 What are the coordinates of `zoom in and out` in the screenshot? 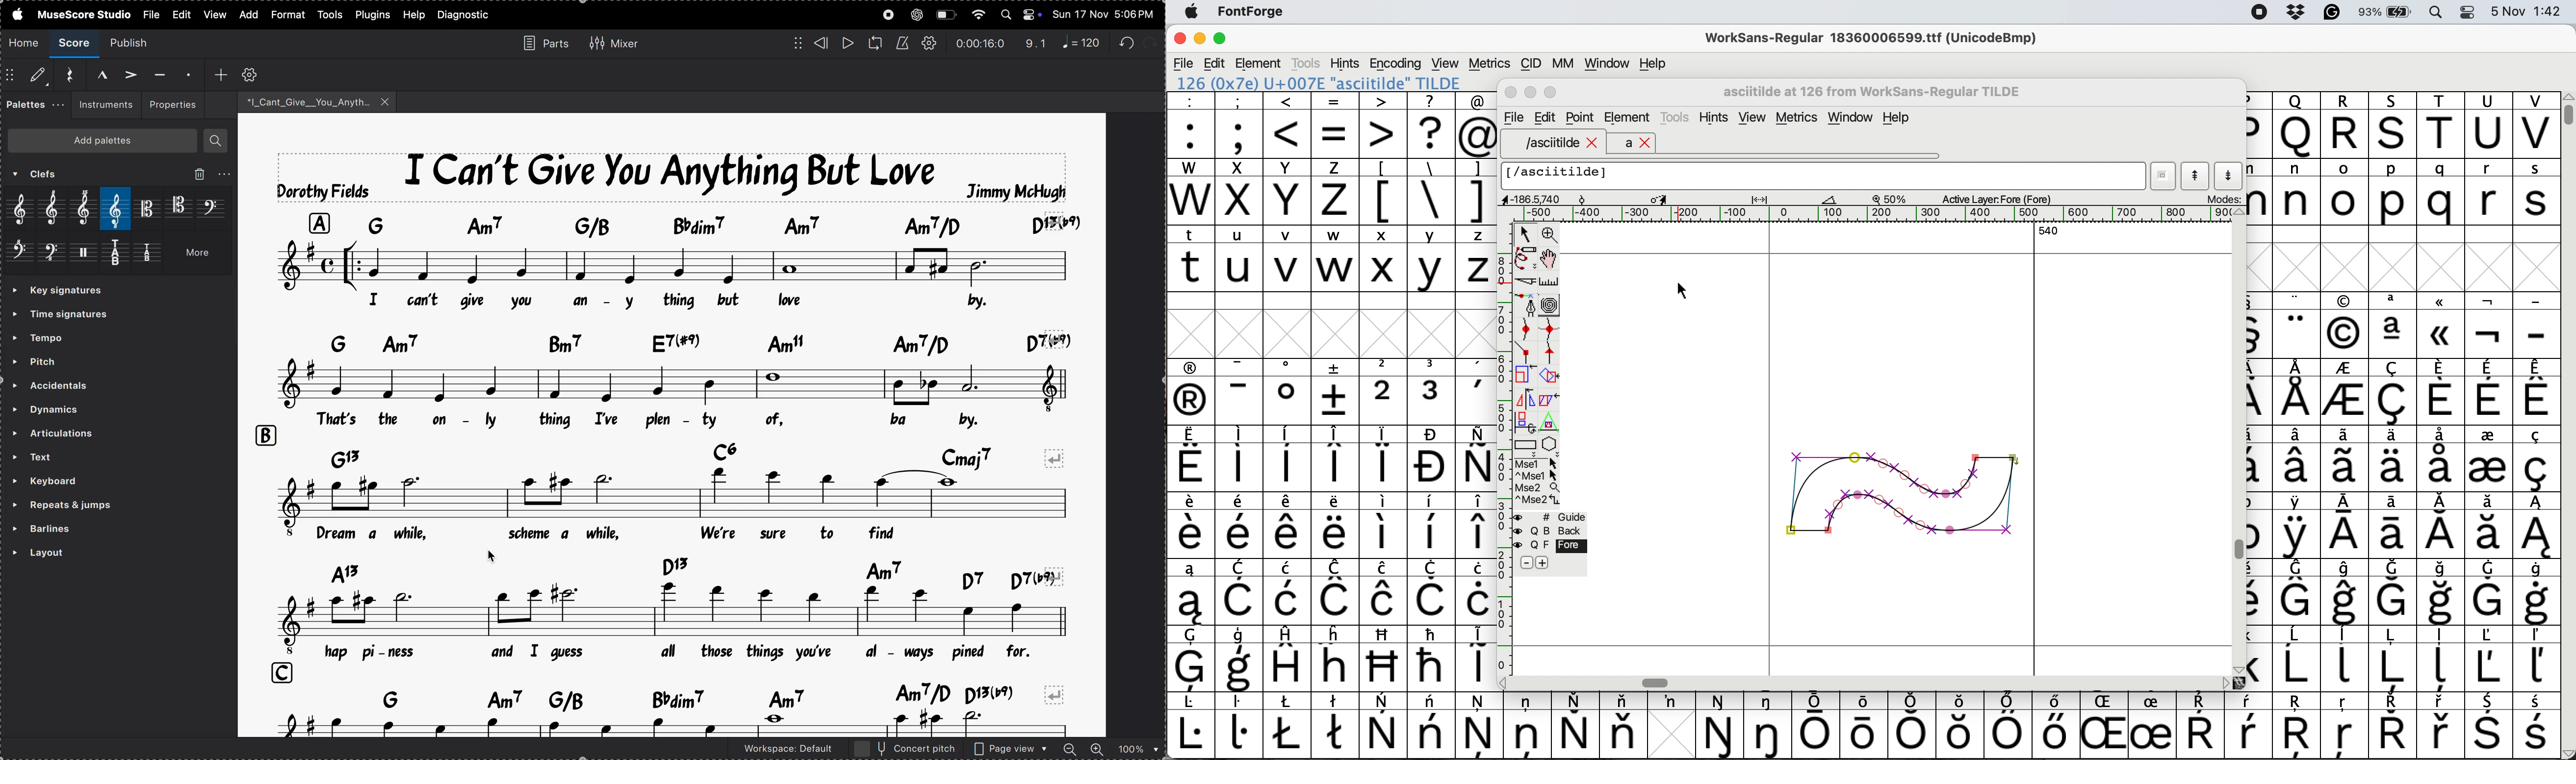 It's located at (1111, 750).